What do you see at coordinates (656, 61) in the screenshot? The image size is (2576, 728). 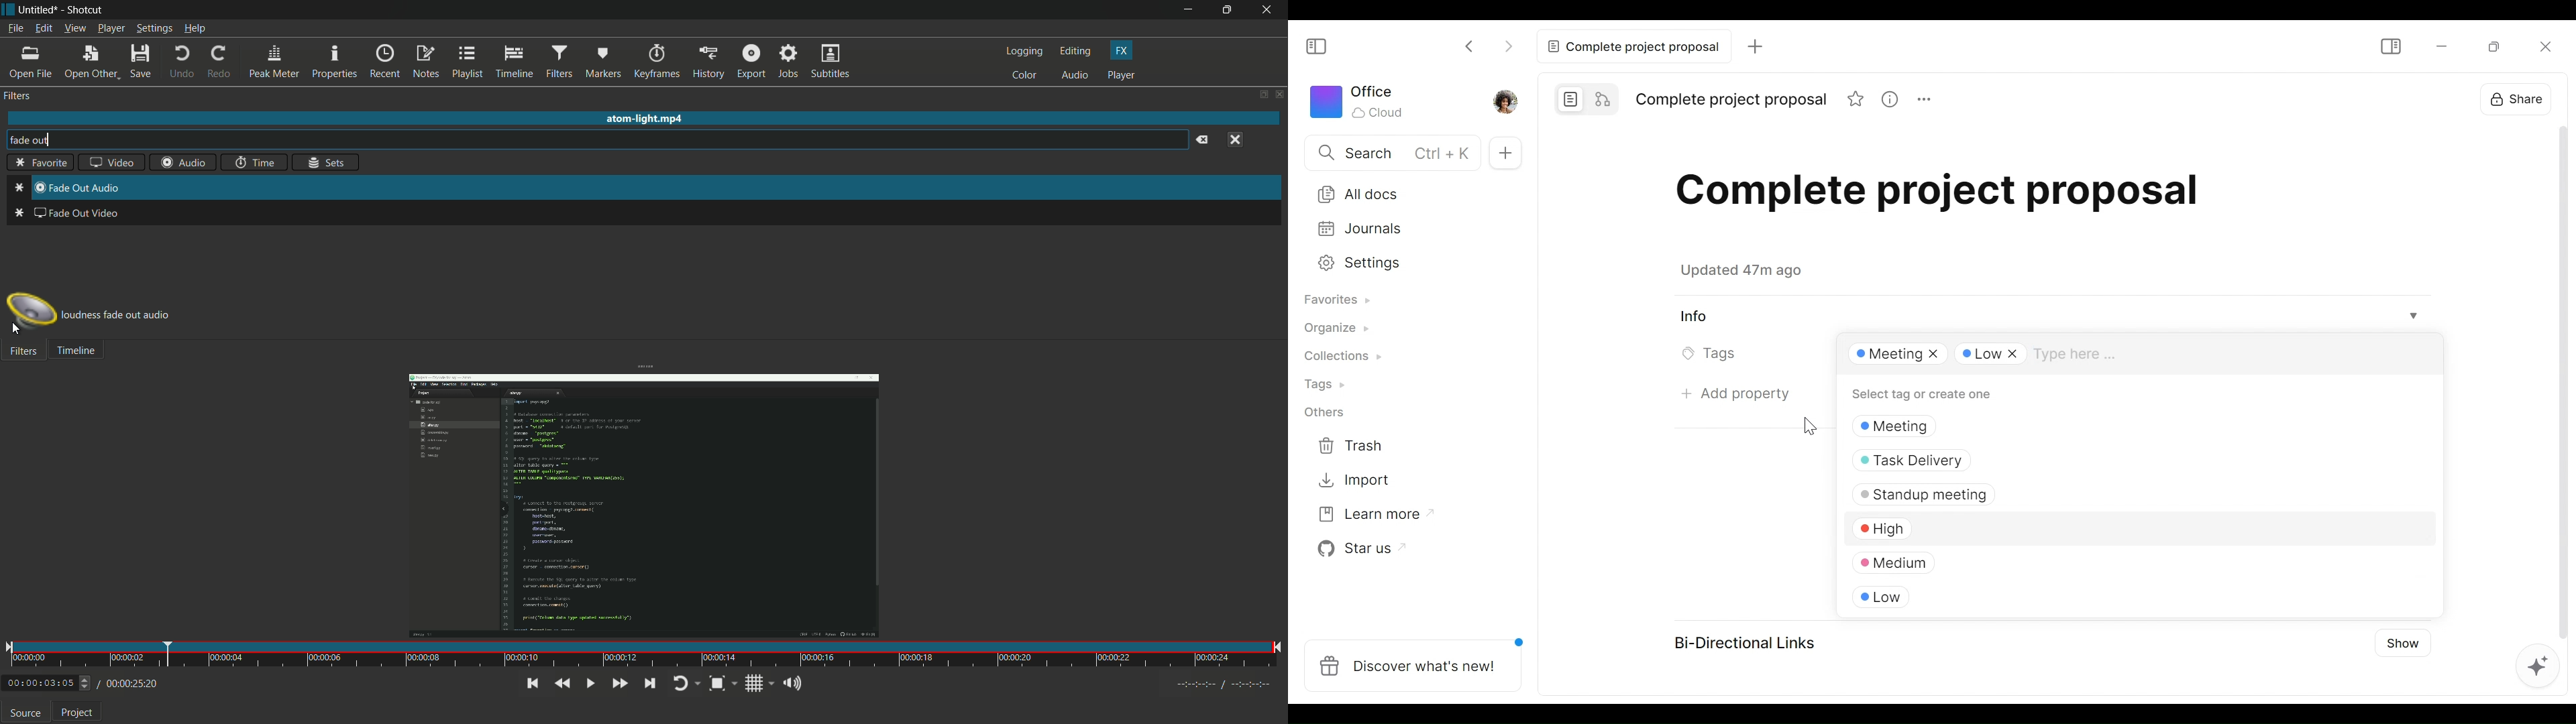 I see `keyframes` at bounding box center [656, 61].